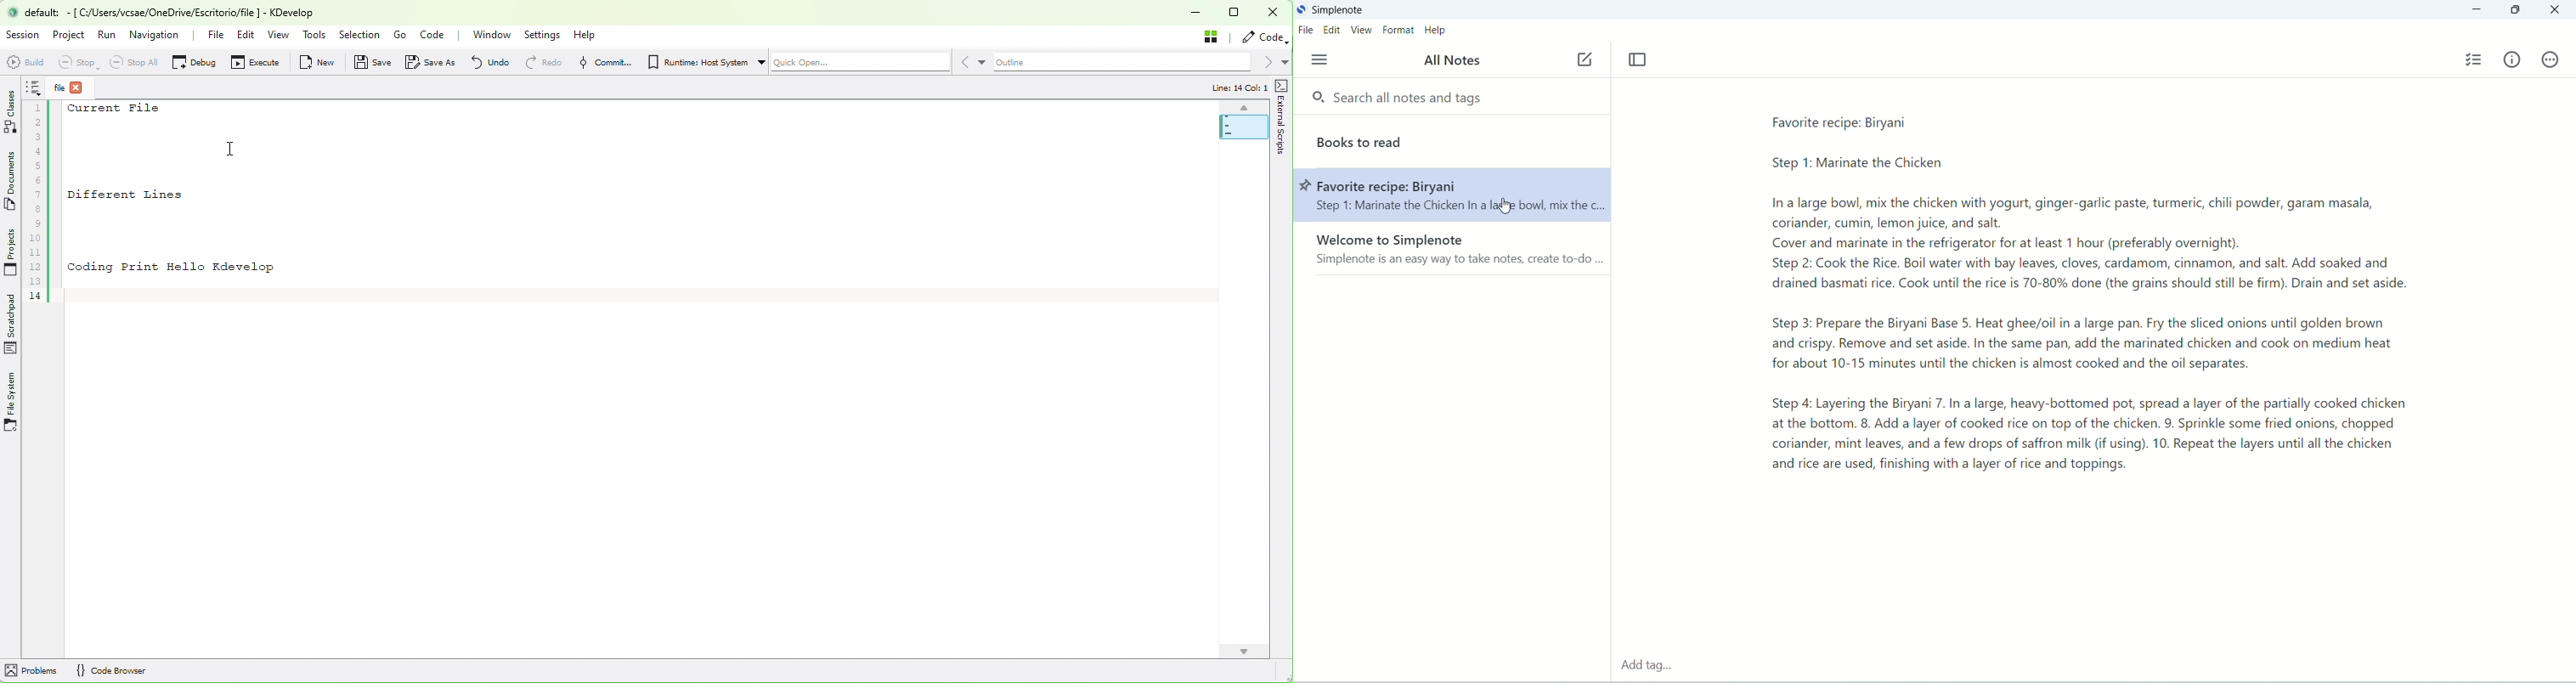  What do you see at coordinates (133, 63) in the screenshot?
I see `StopAll` at bounding box center [133, 63].